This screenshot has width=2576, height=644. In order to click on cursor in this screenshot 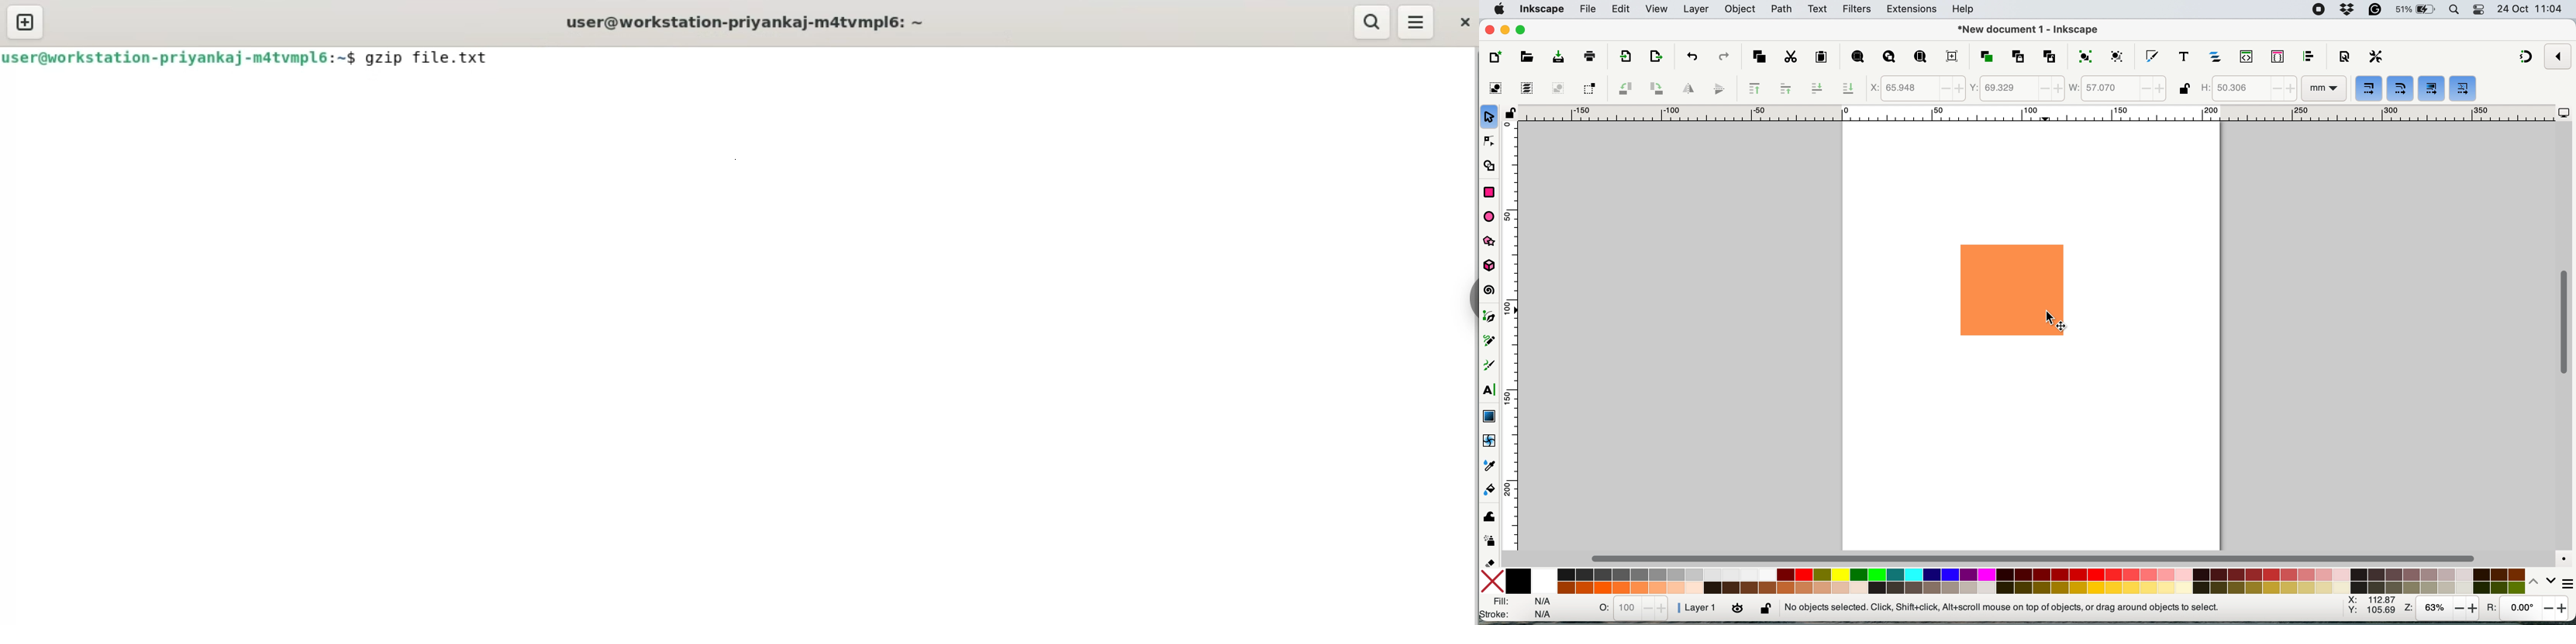, I will do `click(2056, 319)`.